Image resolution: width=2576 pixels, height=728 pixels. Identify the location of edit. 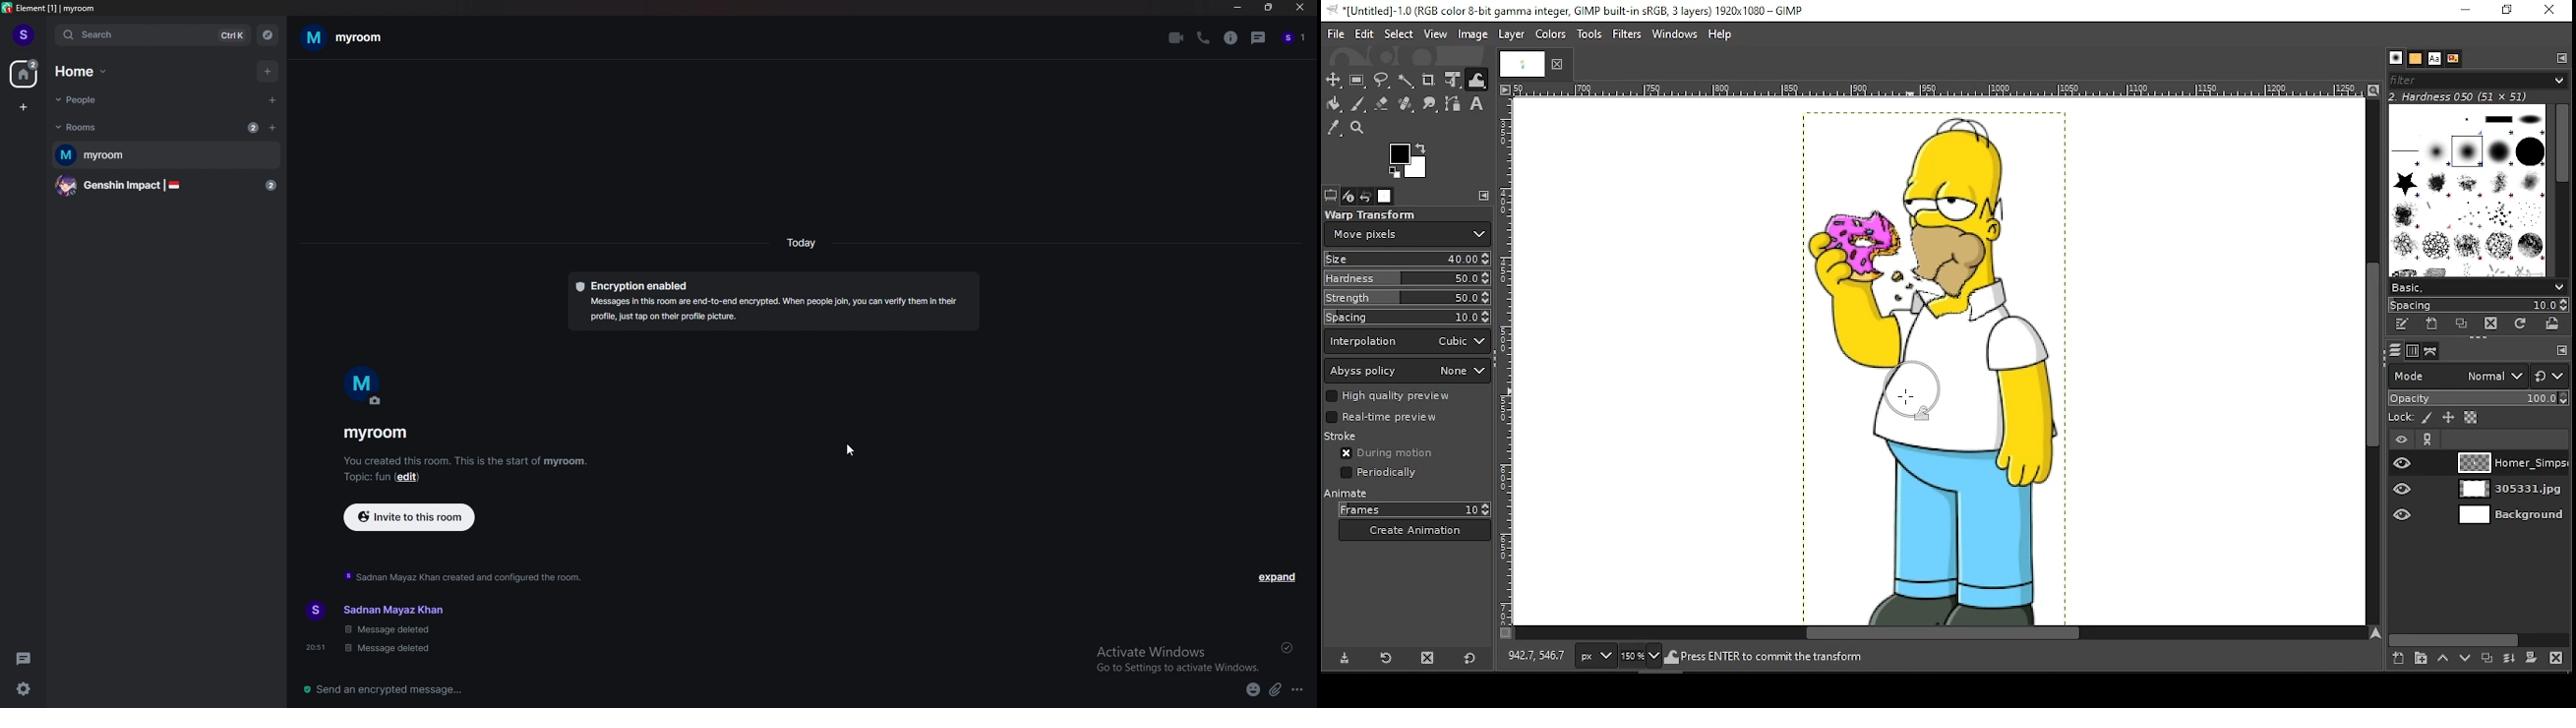
(412, 480).